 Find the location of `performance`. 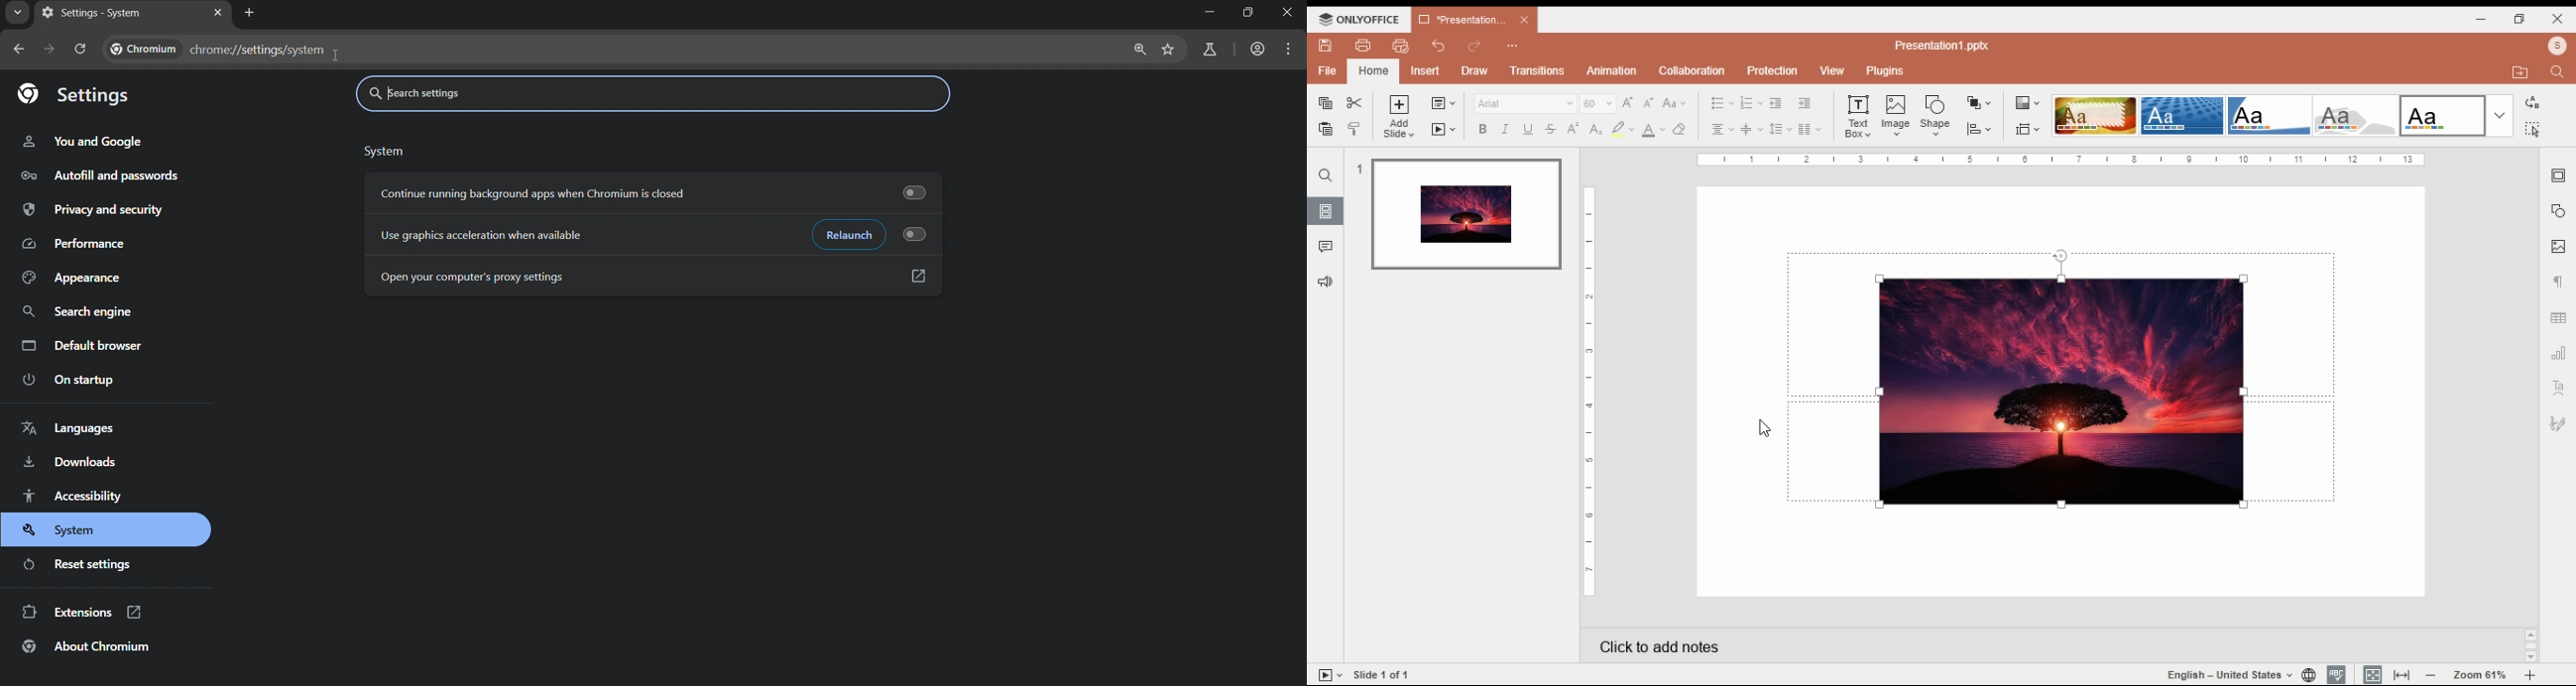

performance is located at coordinates (76, 244).